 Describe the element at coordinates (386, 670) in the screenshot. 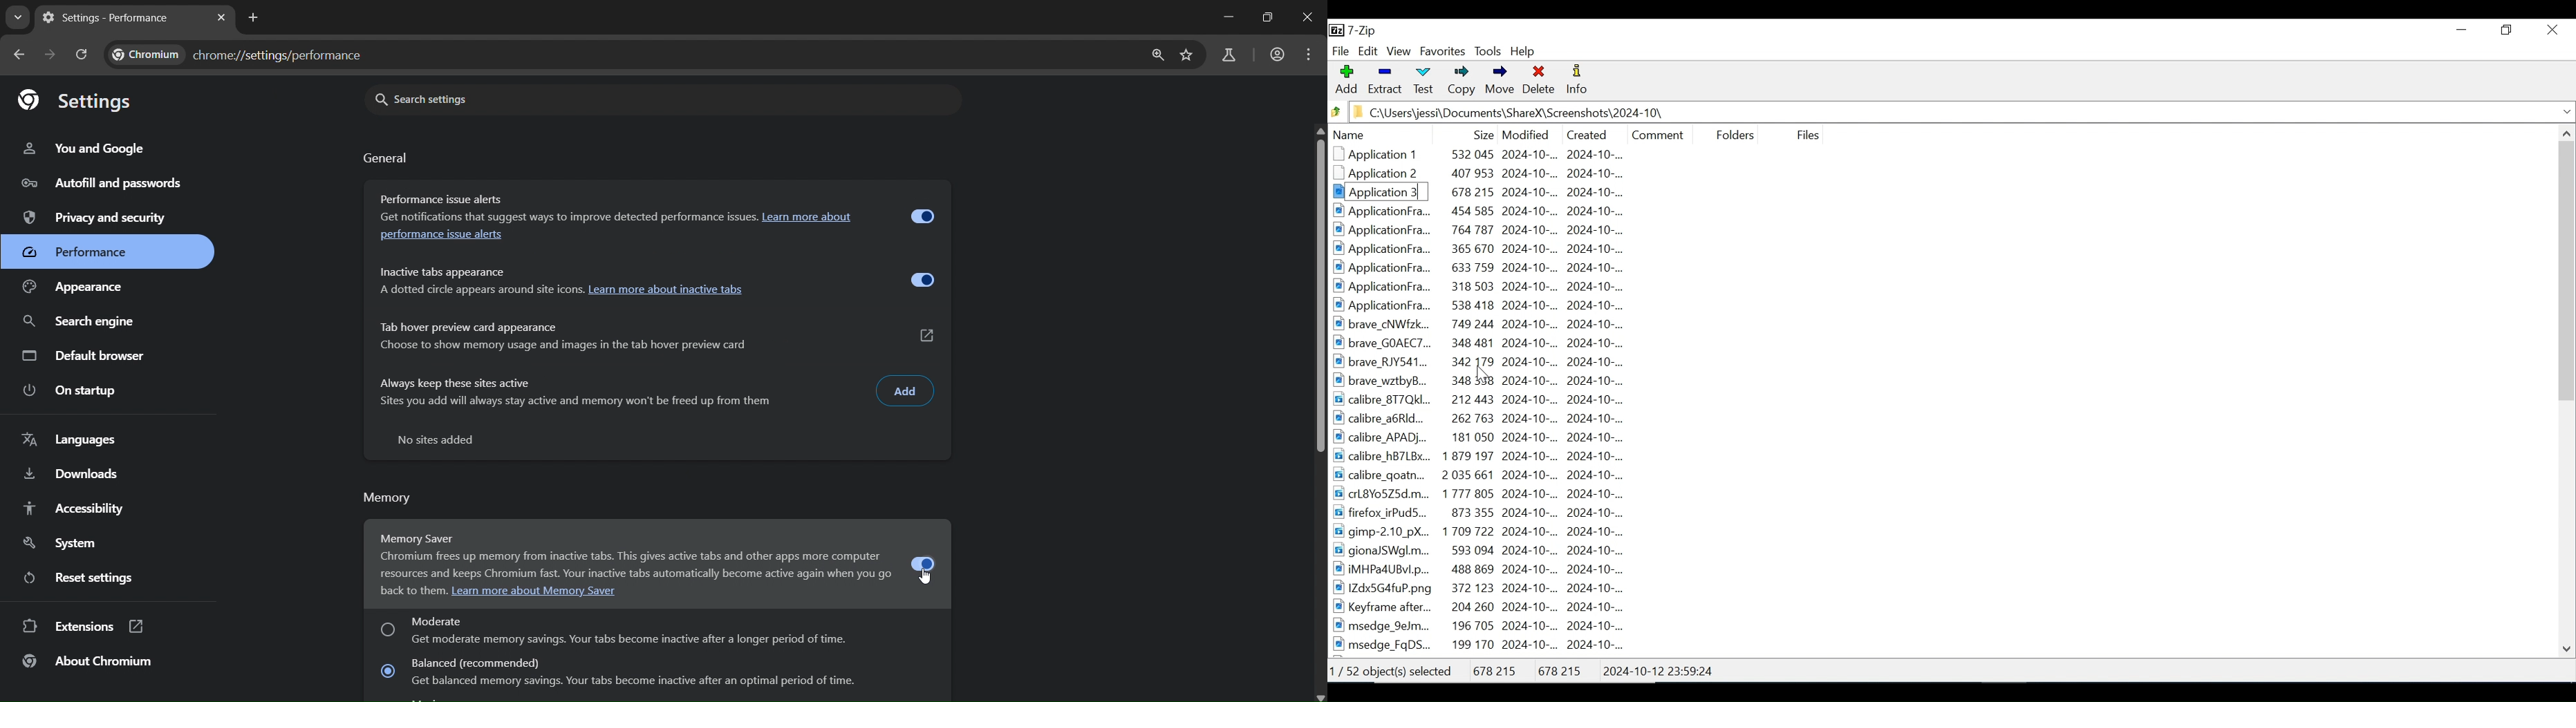

I see `checkbox` at that location.